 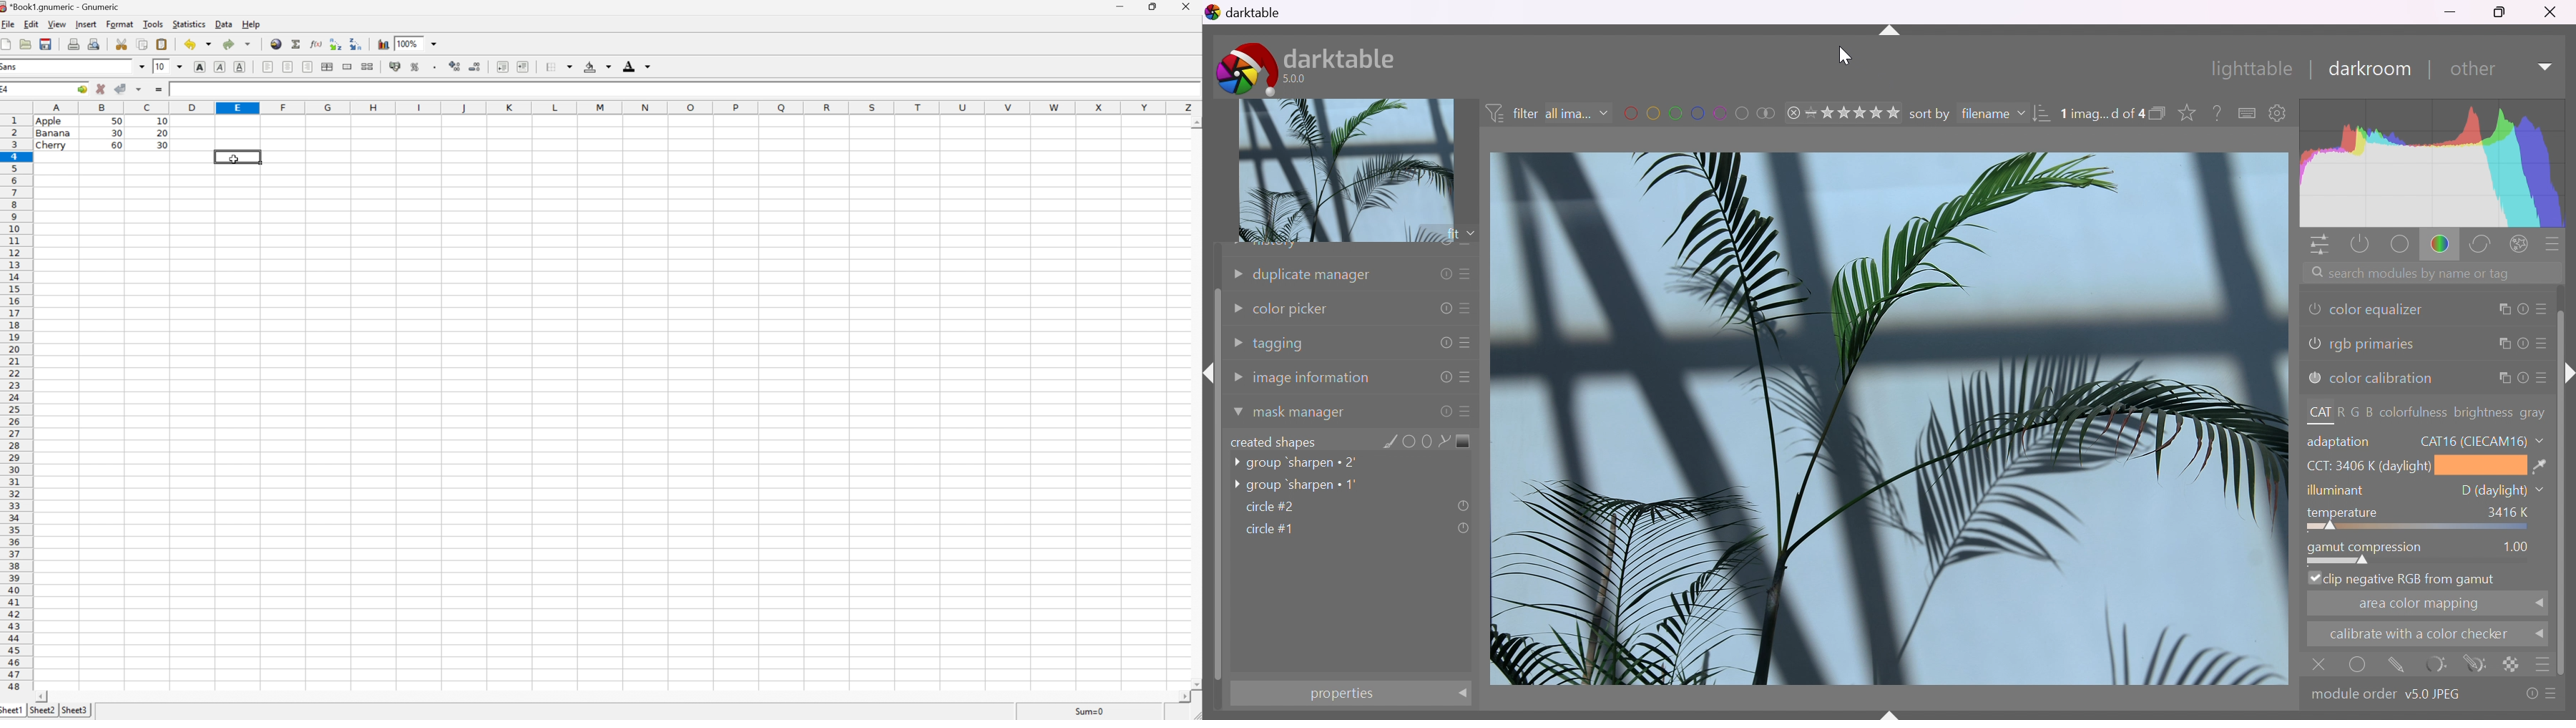 What do you see at coordinates (122, 89) in the screenshot?
I see `accept changes` at bounding box center [122, 89].